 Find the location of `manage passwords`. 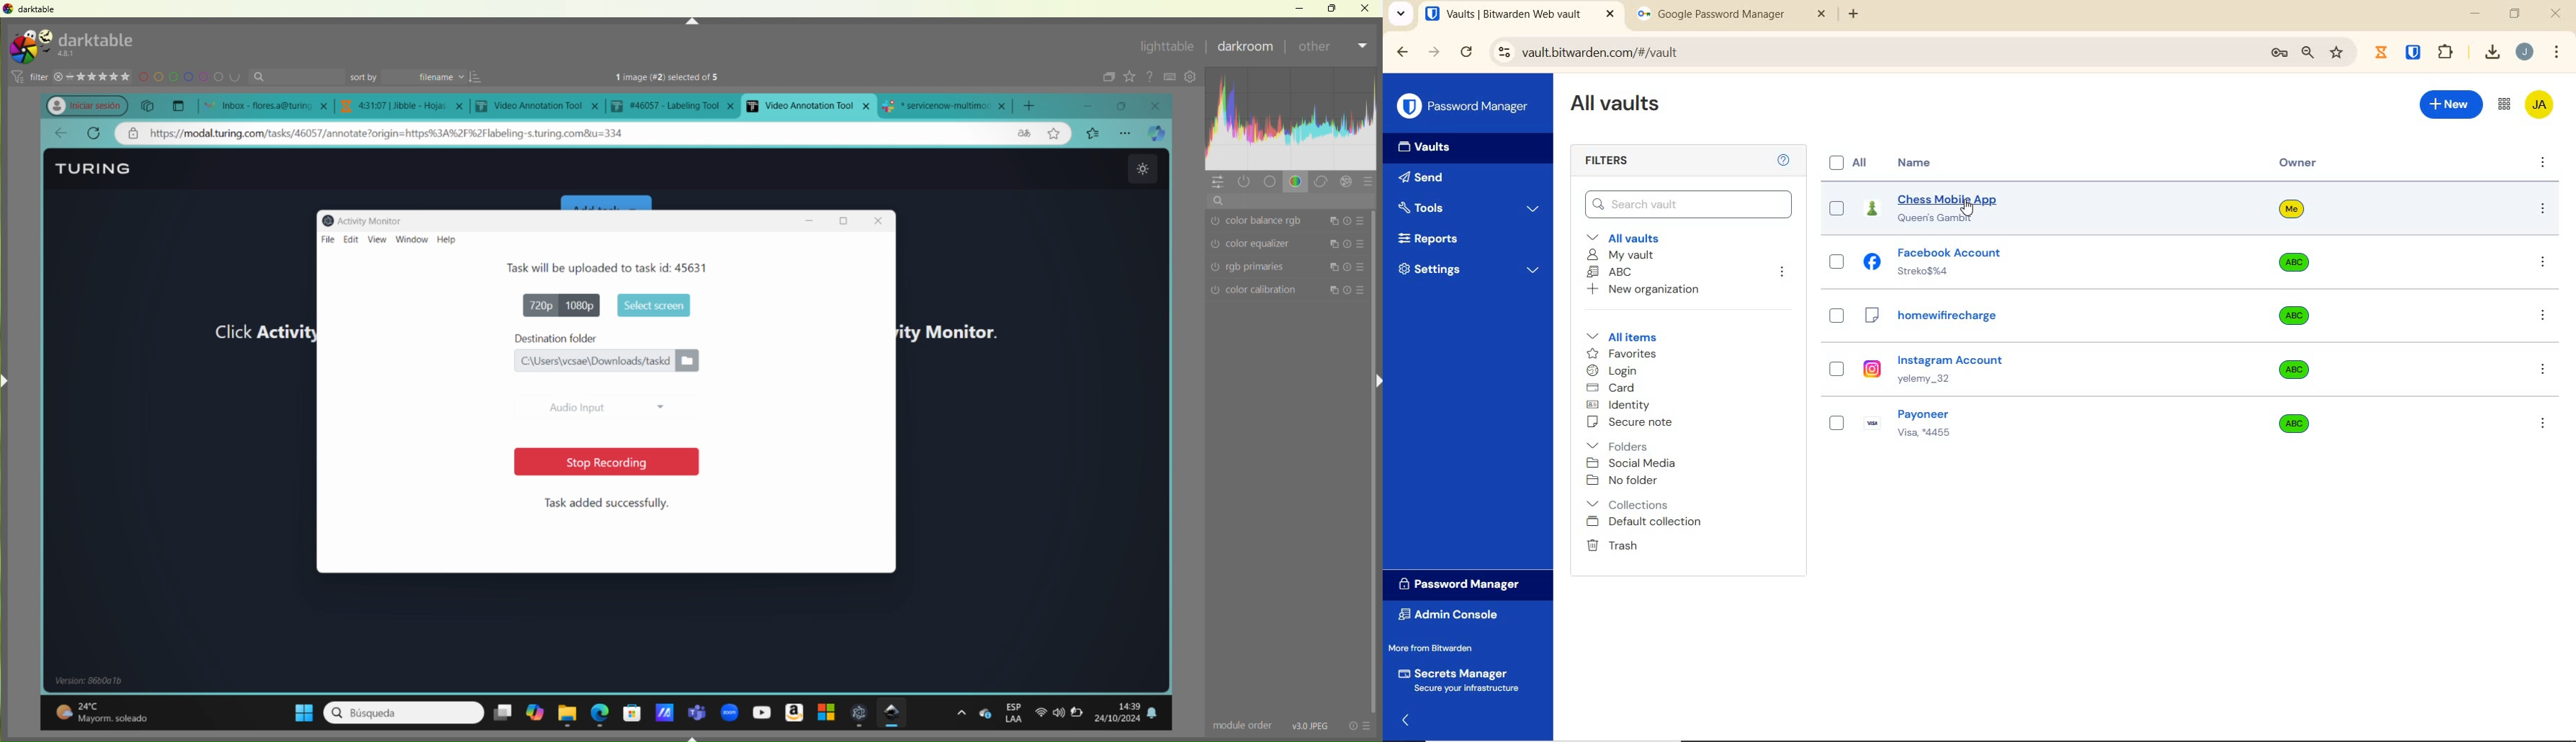

manage passwords is located at coordinates (2277, 55).